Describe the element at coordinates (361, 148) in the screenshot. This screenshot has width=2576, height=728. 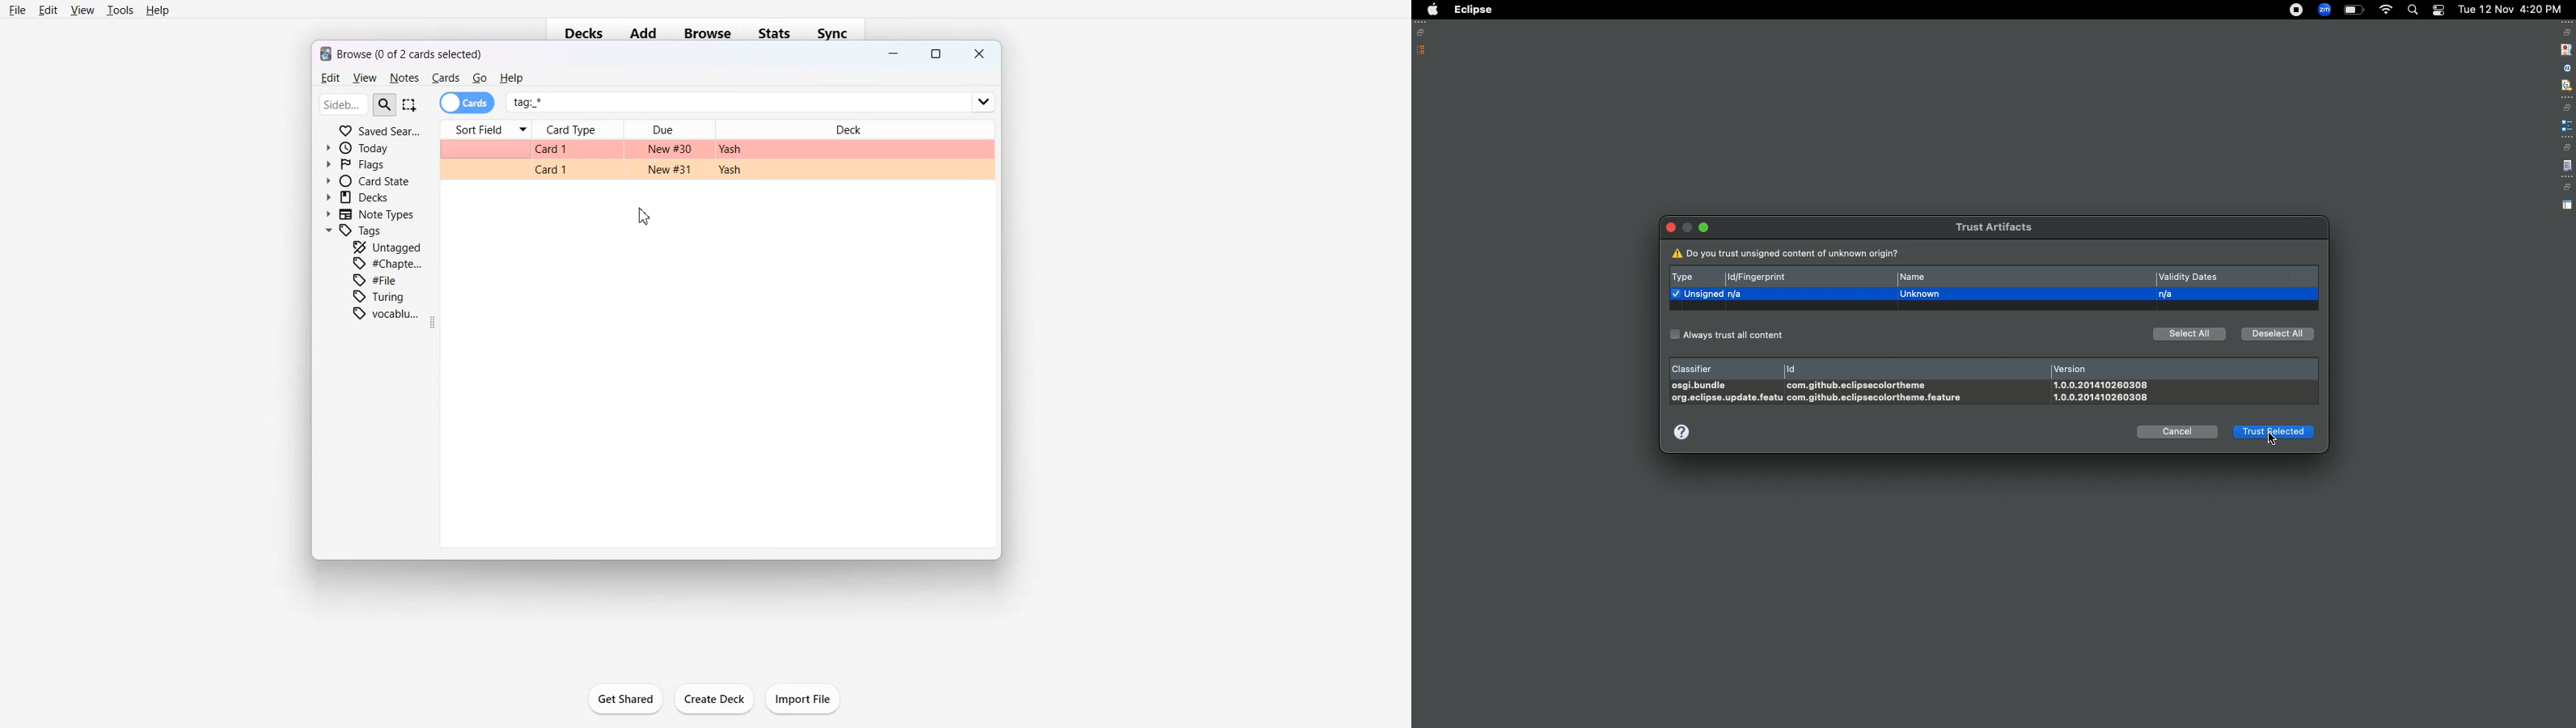
I see `Today` at that location.